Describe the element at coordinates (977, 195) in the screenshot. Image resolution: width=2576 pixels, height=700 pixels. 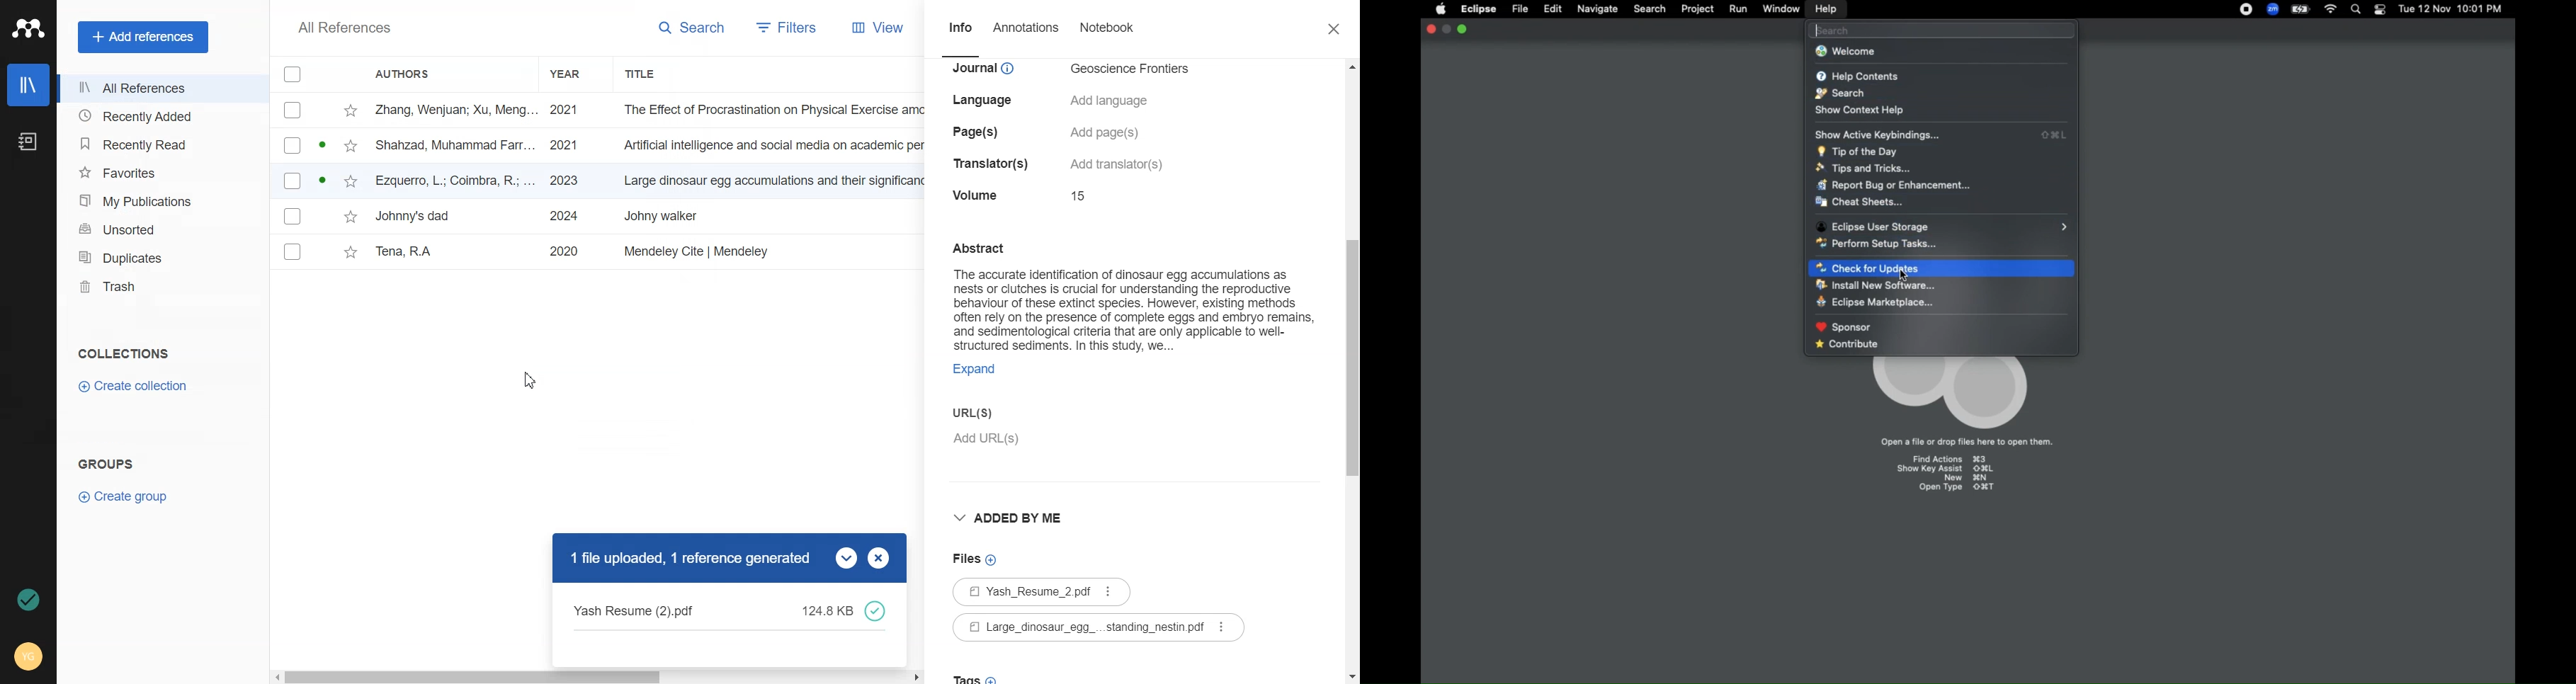
I see `details` at that location.